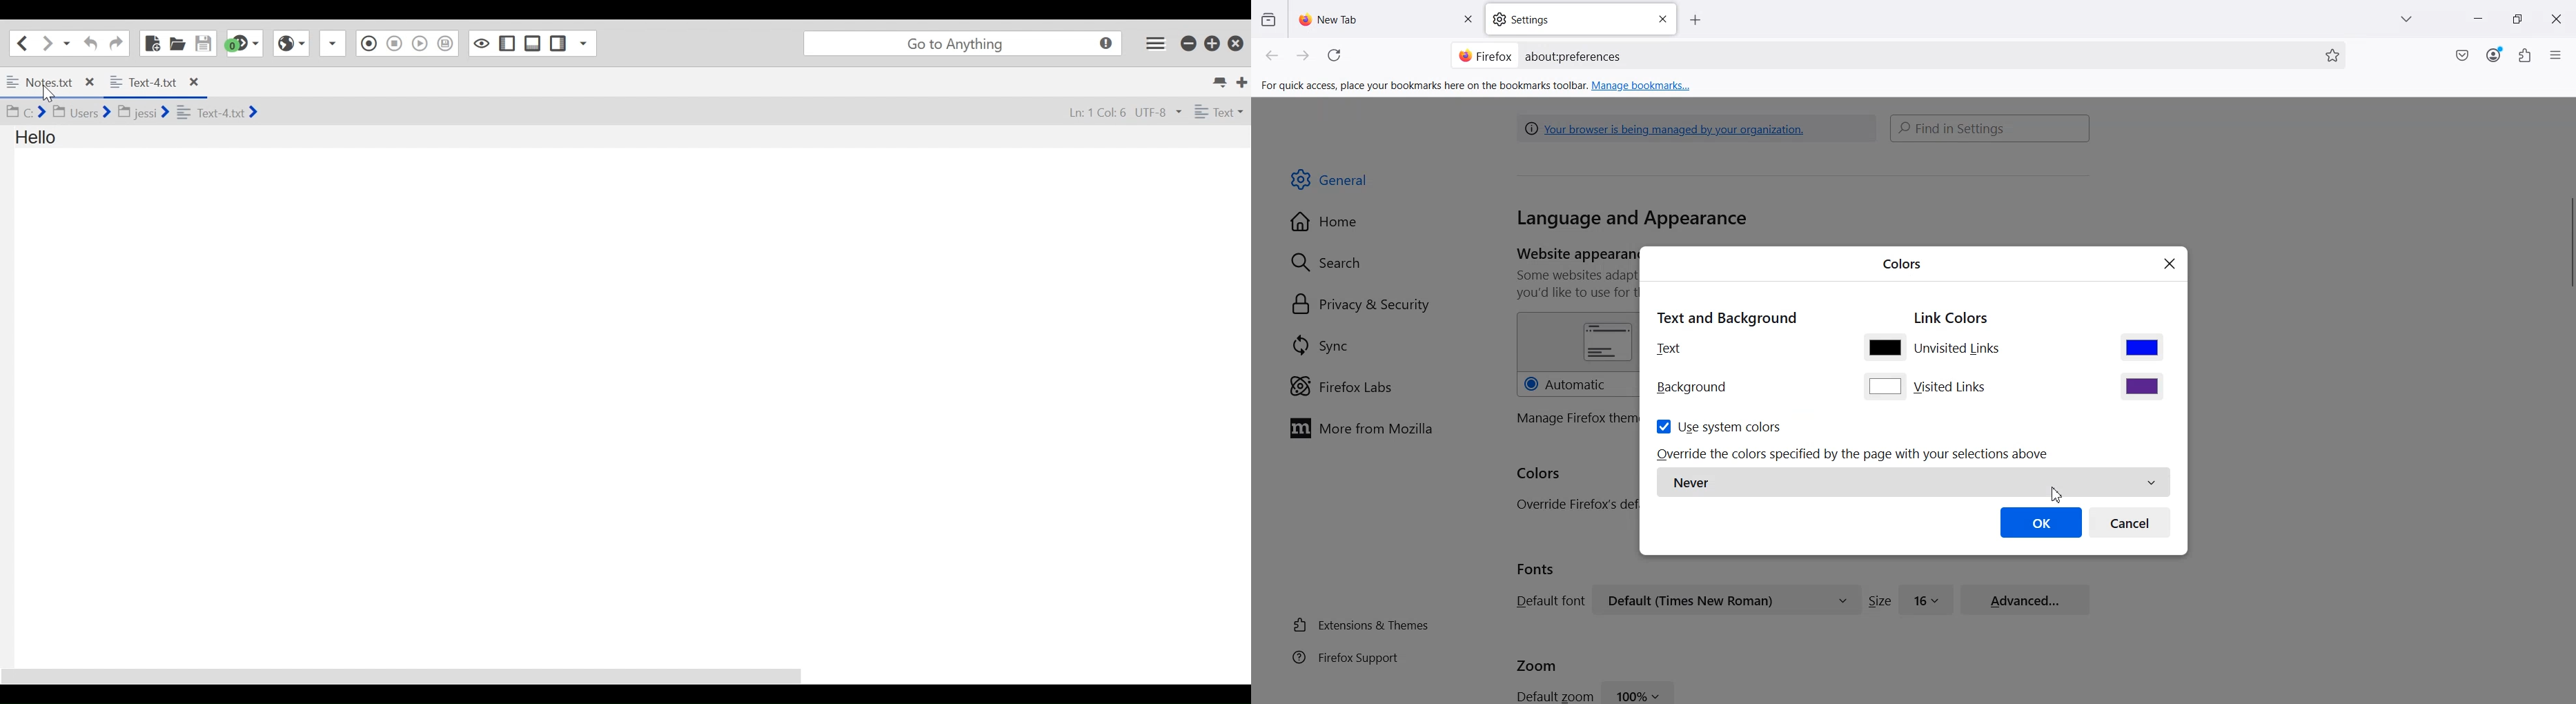 The height and width of the screenshot is (728, 2576). Describe the element at coordinates (1359, 625) in the screenshot. I see `89 Extensions & Themes` at that location.